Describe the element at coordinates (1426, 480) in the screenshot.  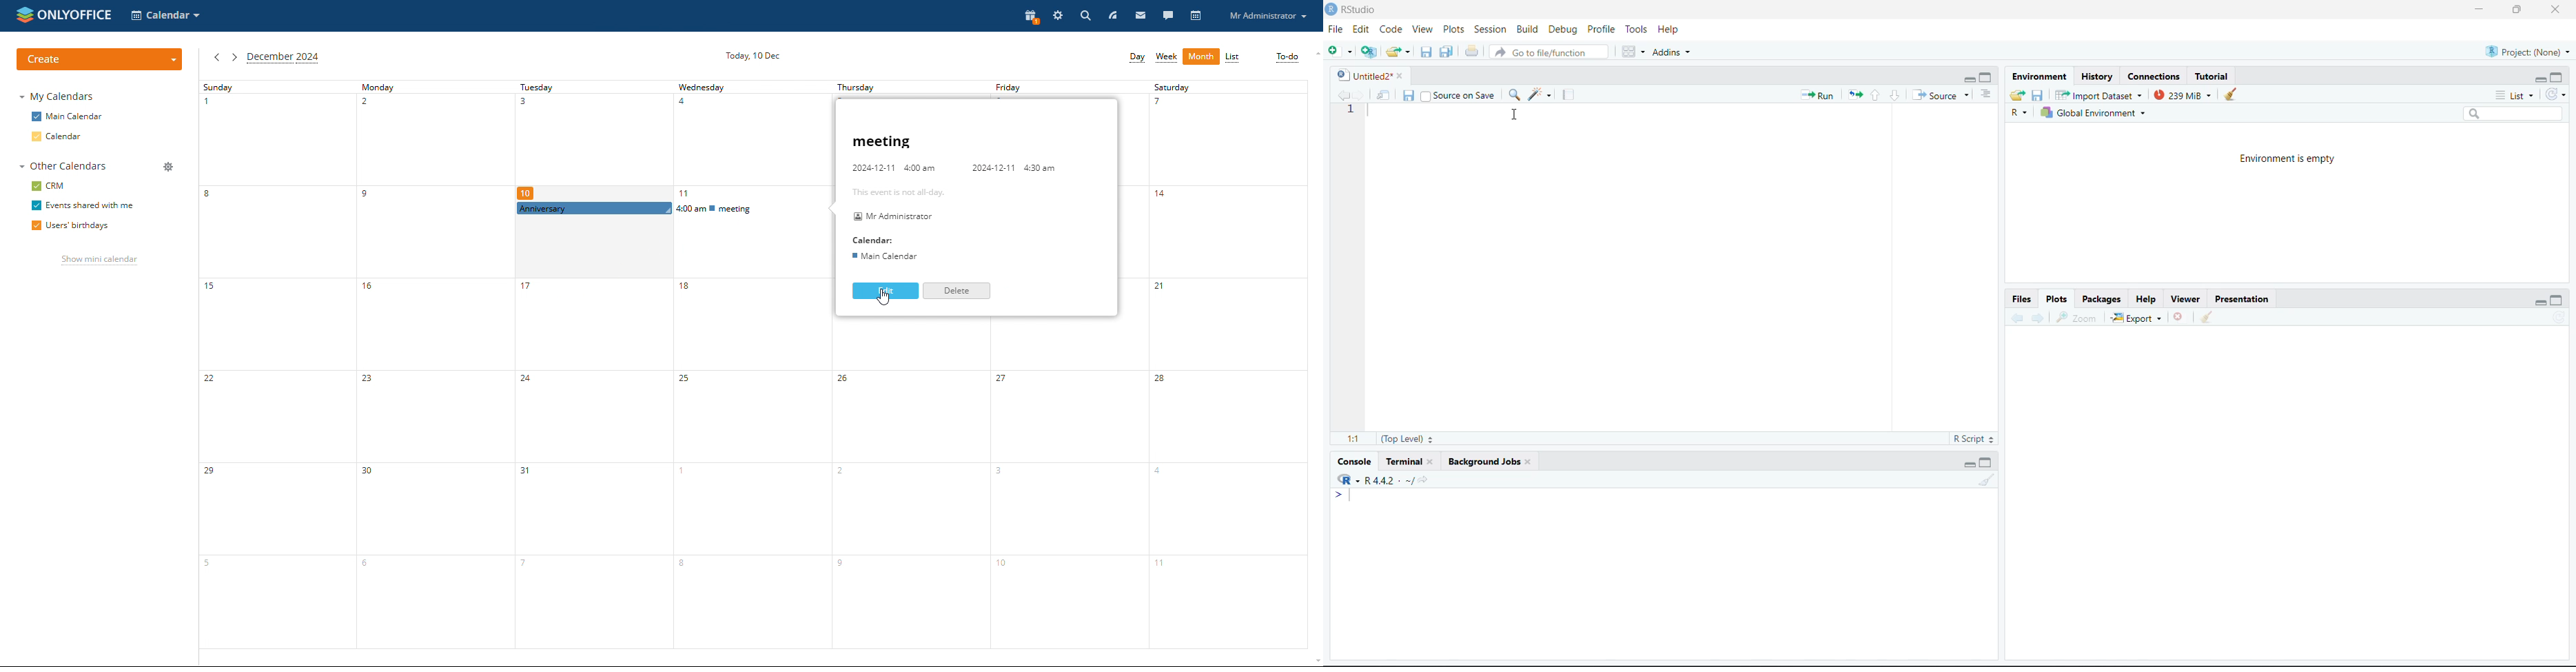
I see `View the current working directory` at that location.